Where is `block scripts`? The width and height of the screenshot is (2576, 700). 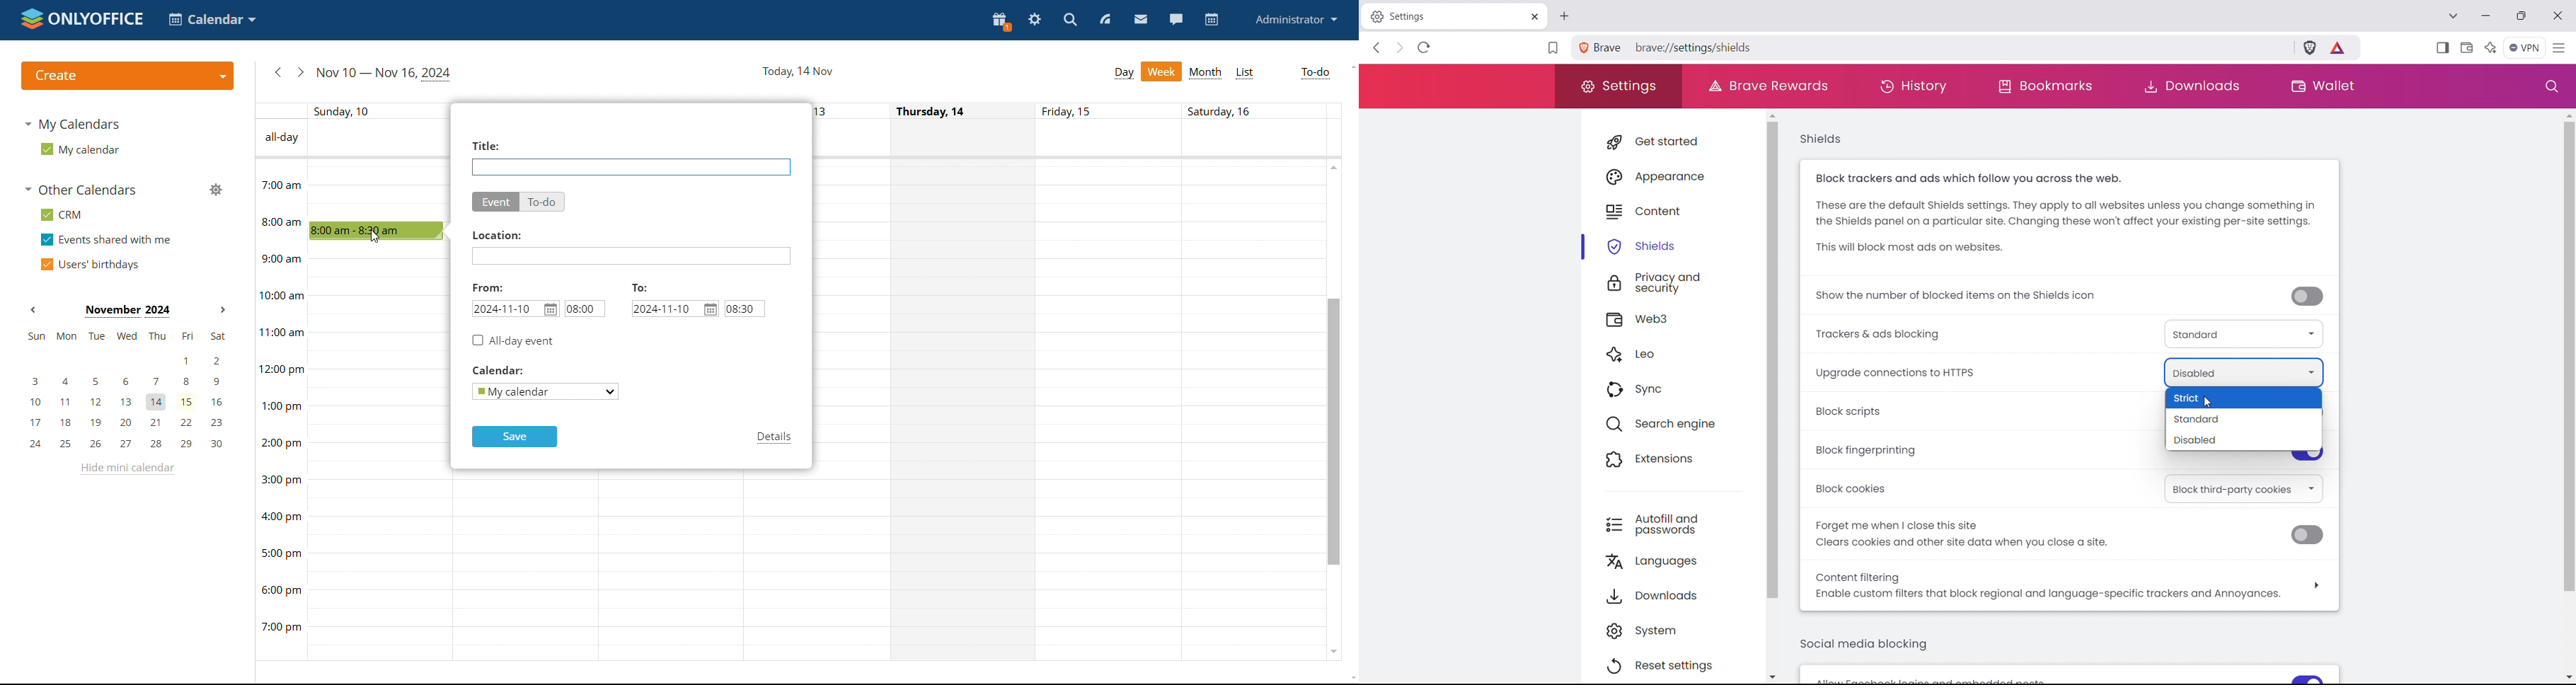
block scripts is located at coordinates (1855, 412).